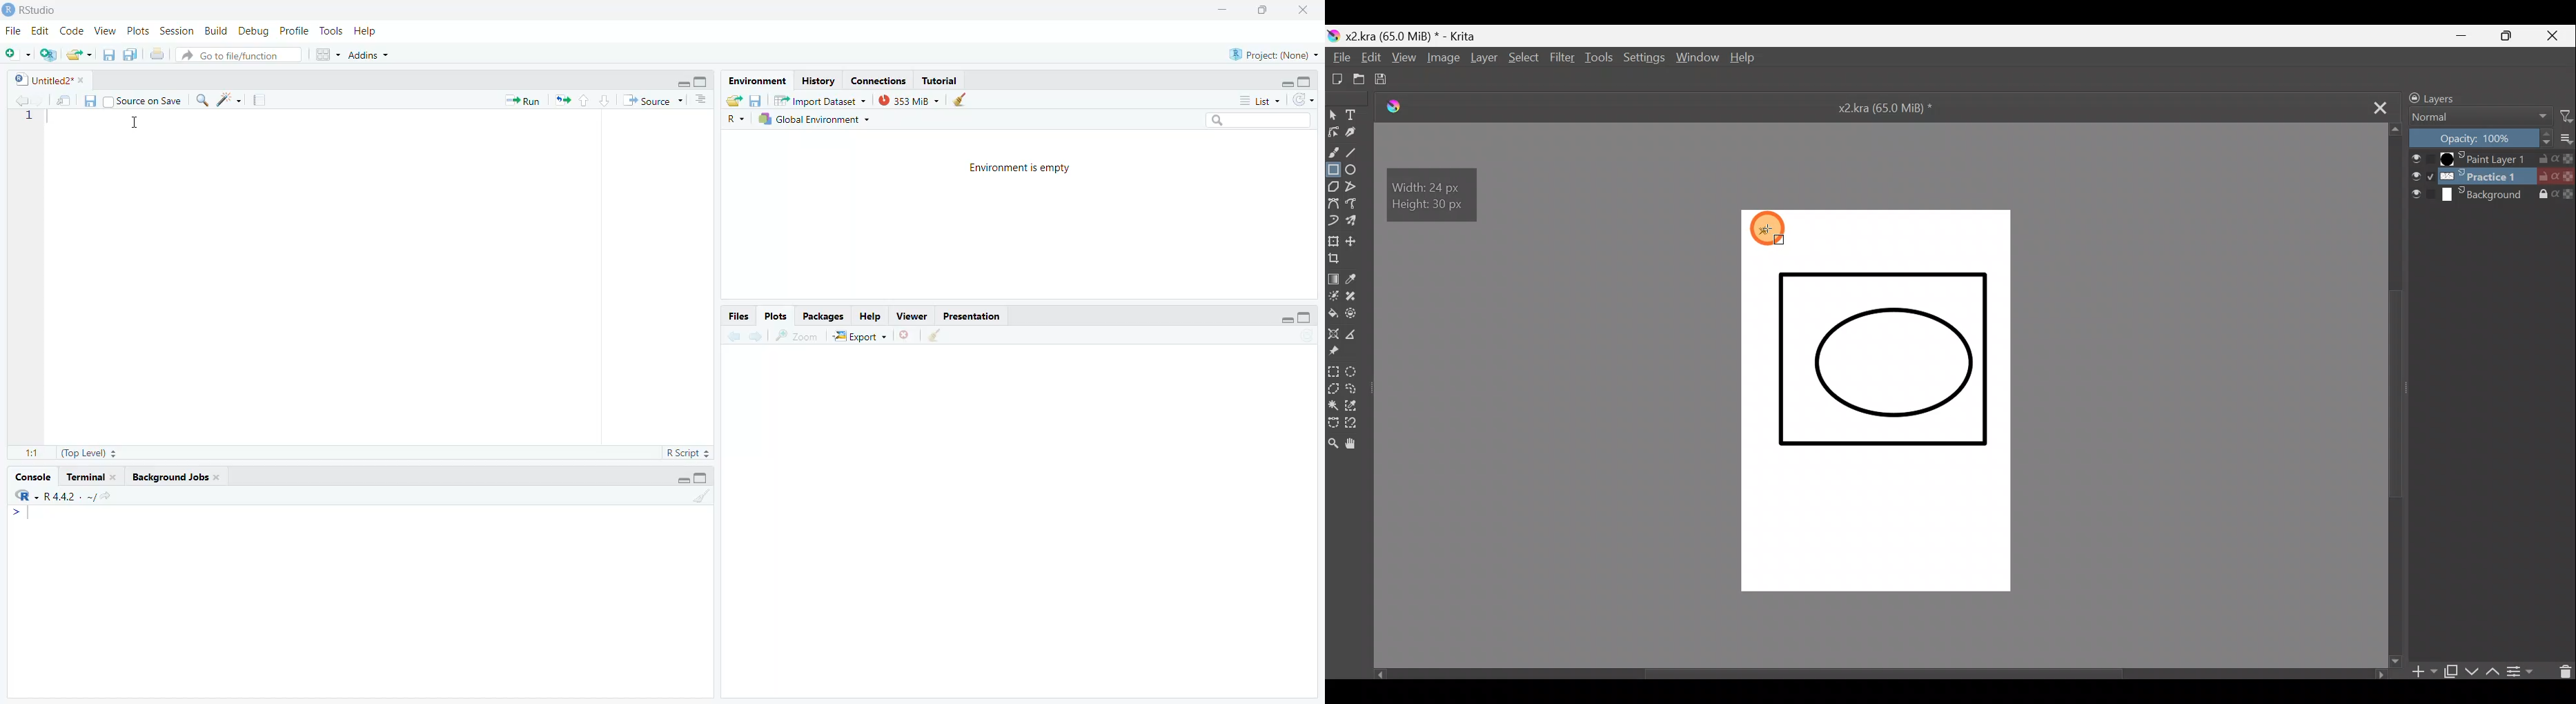 The height and width of the screenshot is (728, 2576). What do you see at coordinates (330, 32) in the screenshot?
I see ` Tools` at bounding box center [330, 32].